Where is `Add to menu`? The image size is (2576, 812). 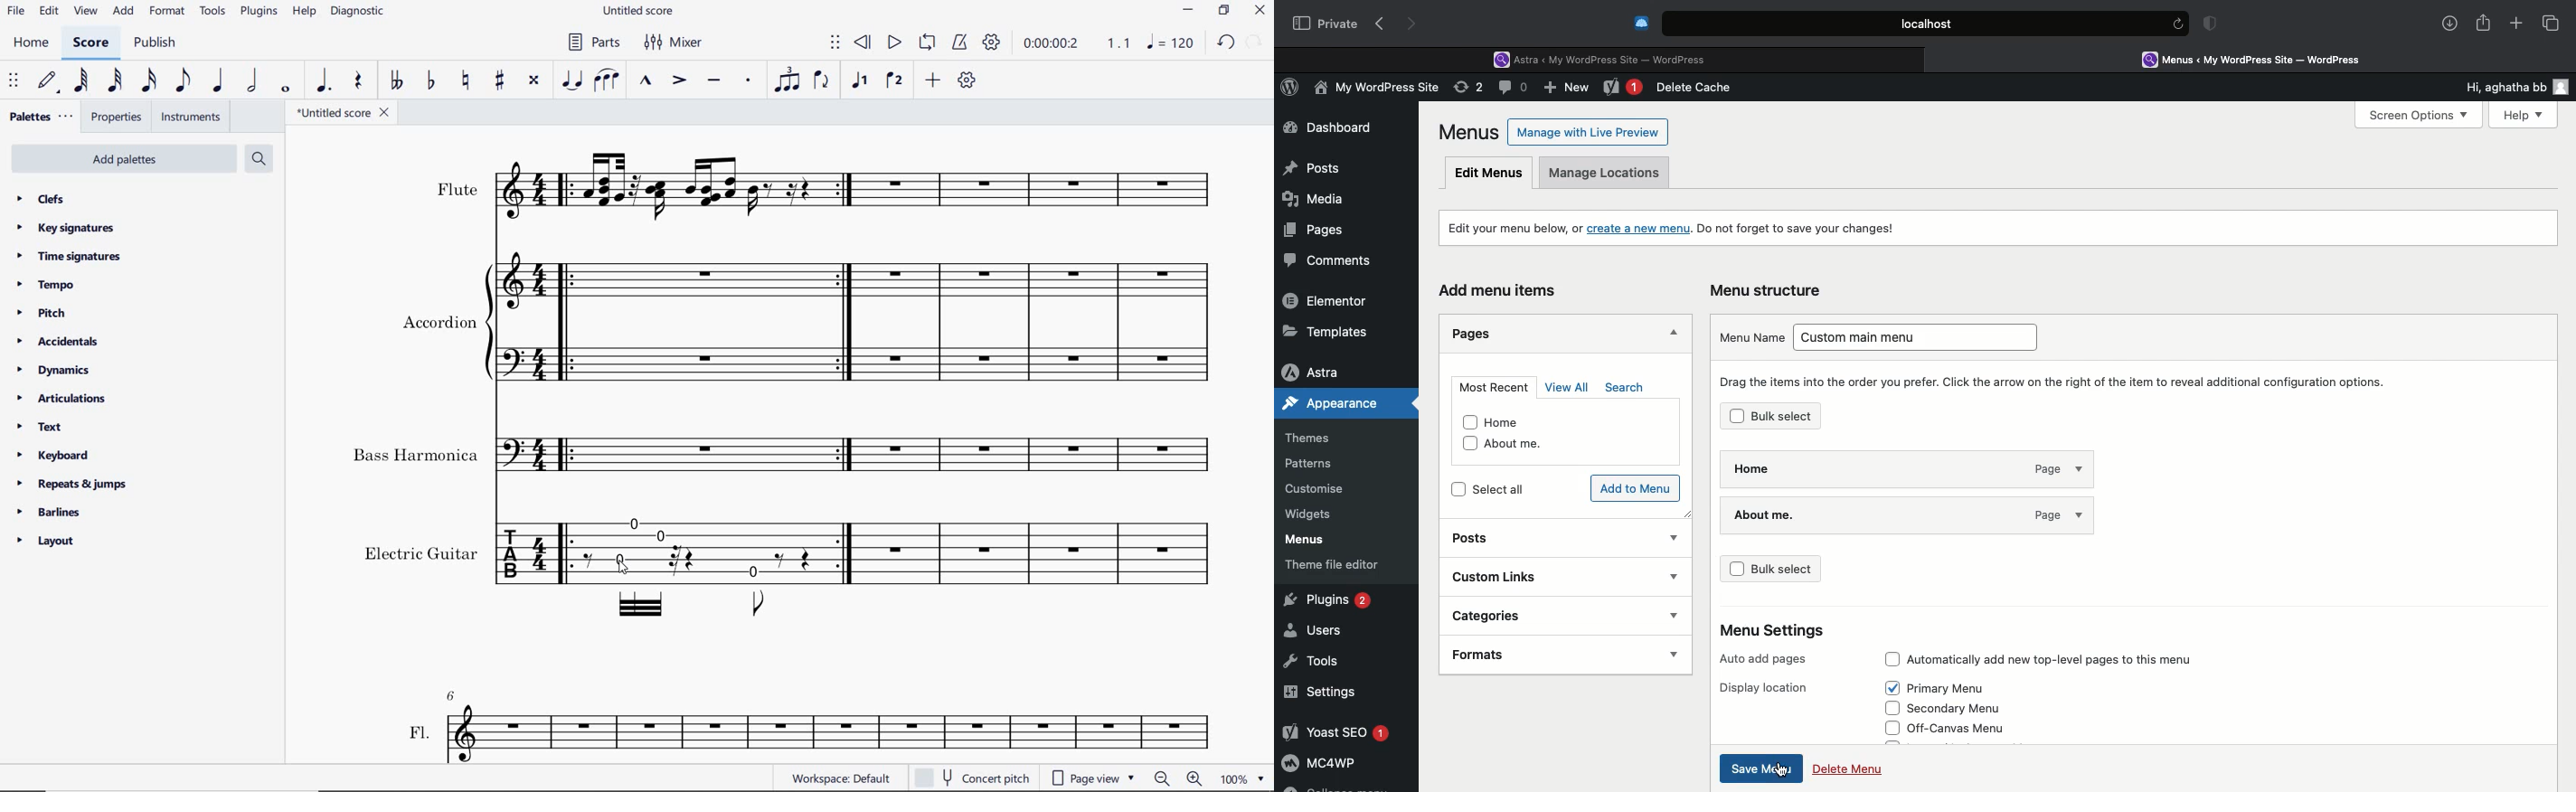
Add to menu is located at coordinates (1637, 487).